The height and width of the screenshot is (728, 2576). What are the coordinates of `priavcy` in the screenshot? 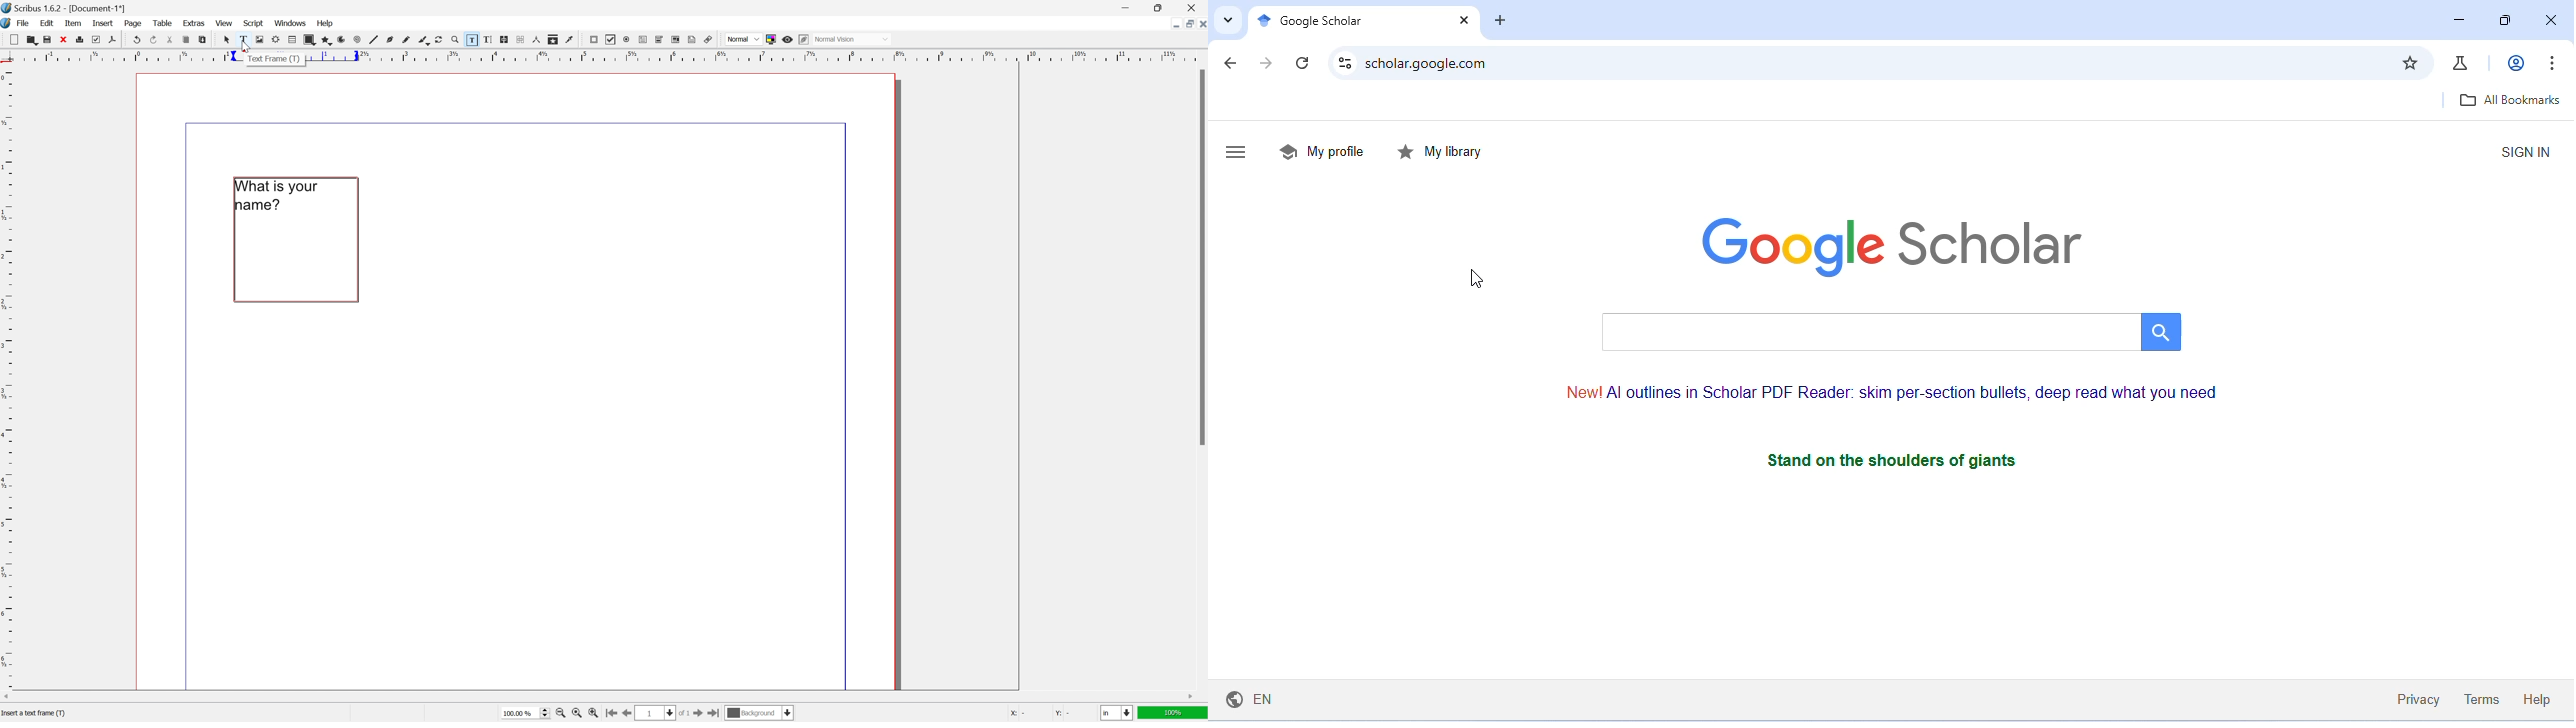 It's located at (2415, 698).